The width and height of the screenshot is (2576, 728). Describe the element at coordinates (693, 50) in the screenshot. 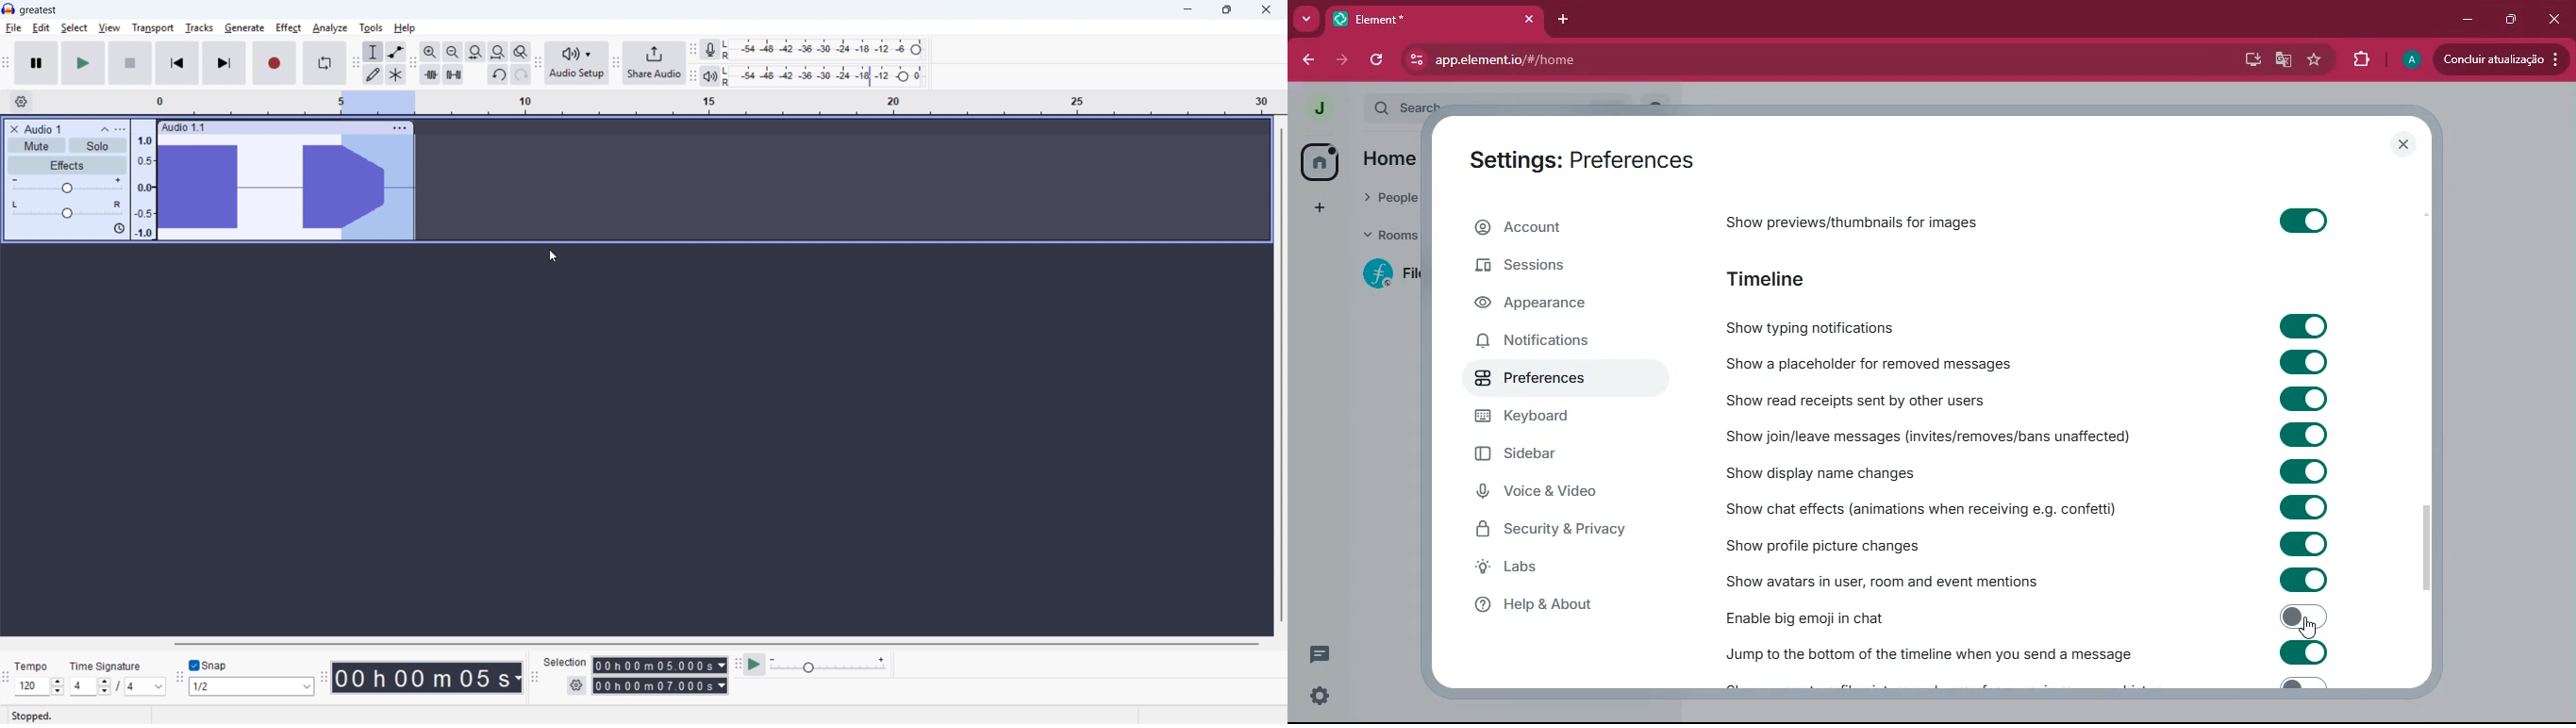

I see `Recording metre toolbar ` at that location.